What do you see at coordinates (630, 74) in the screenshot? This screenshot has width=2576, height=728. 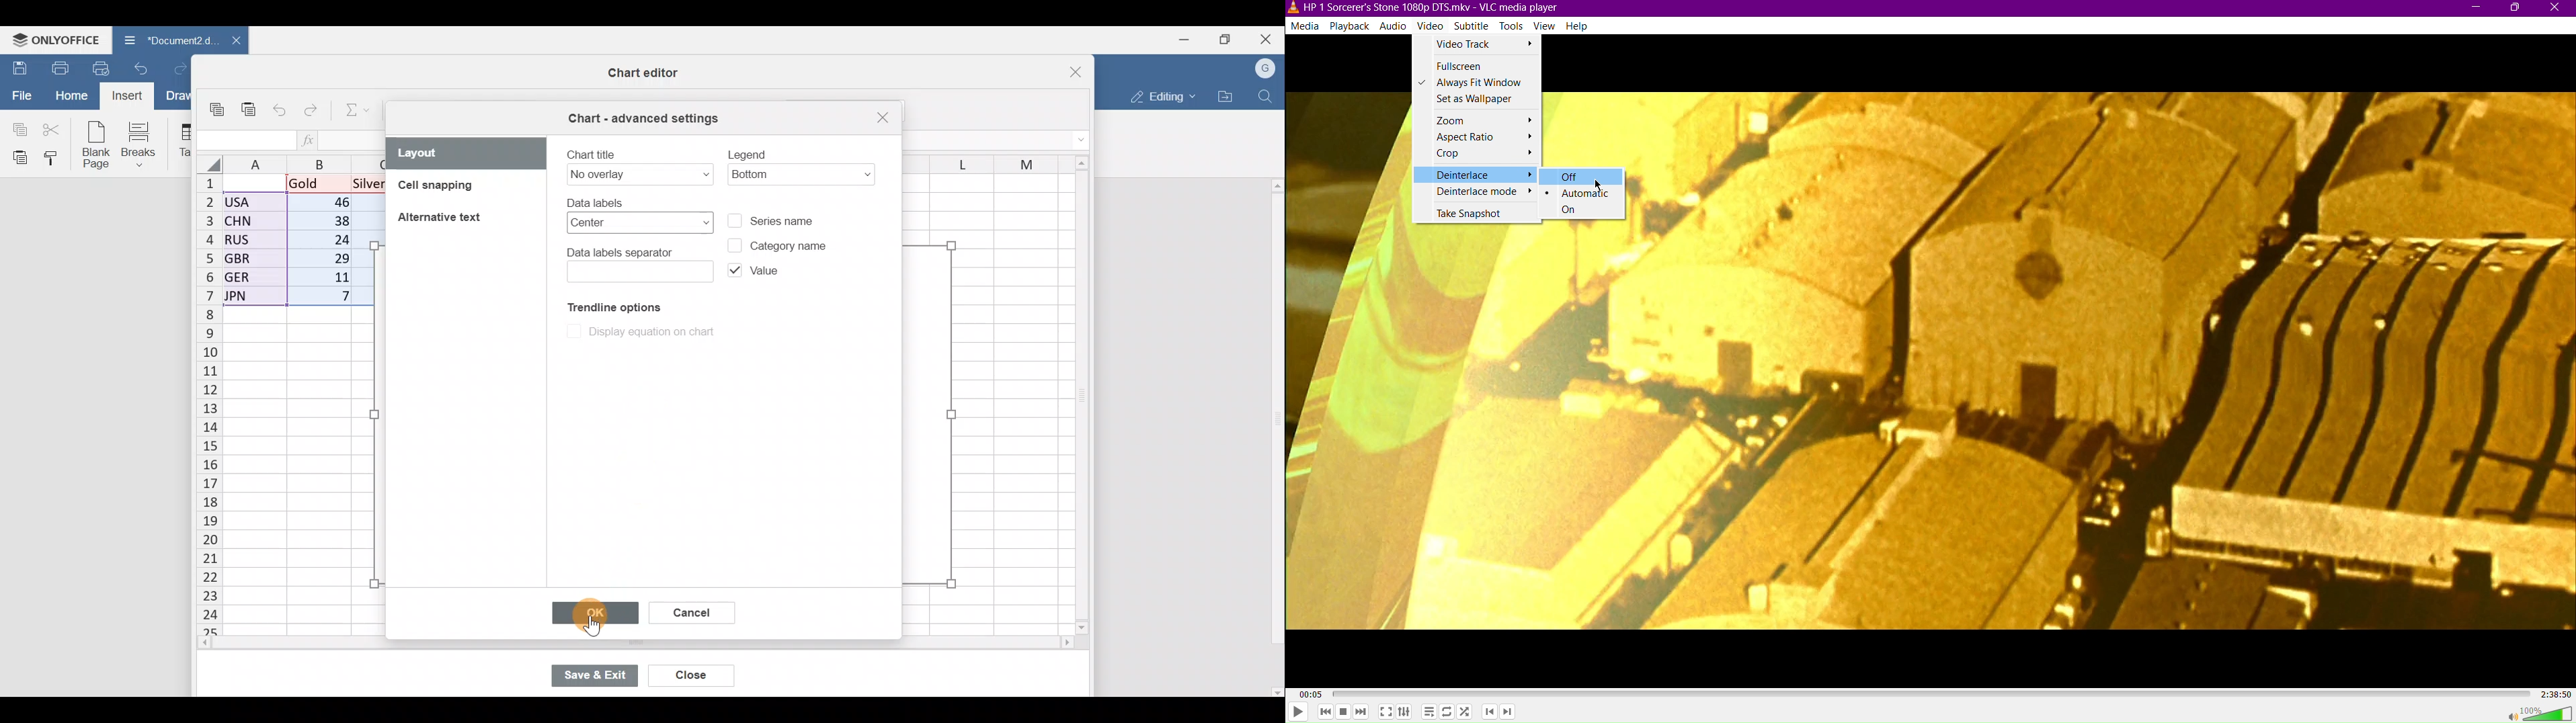 I see `Chart editor` at bounding box center [630, 74].